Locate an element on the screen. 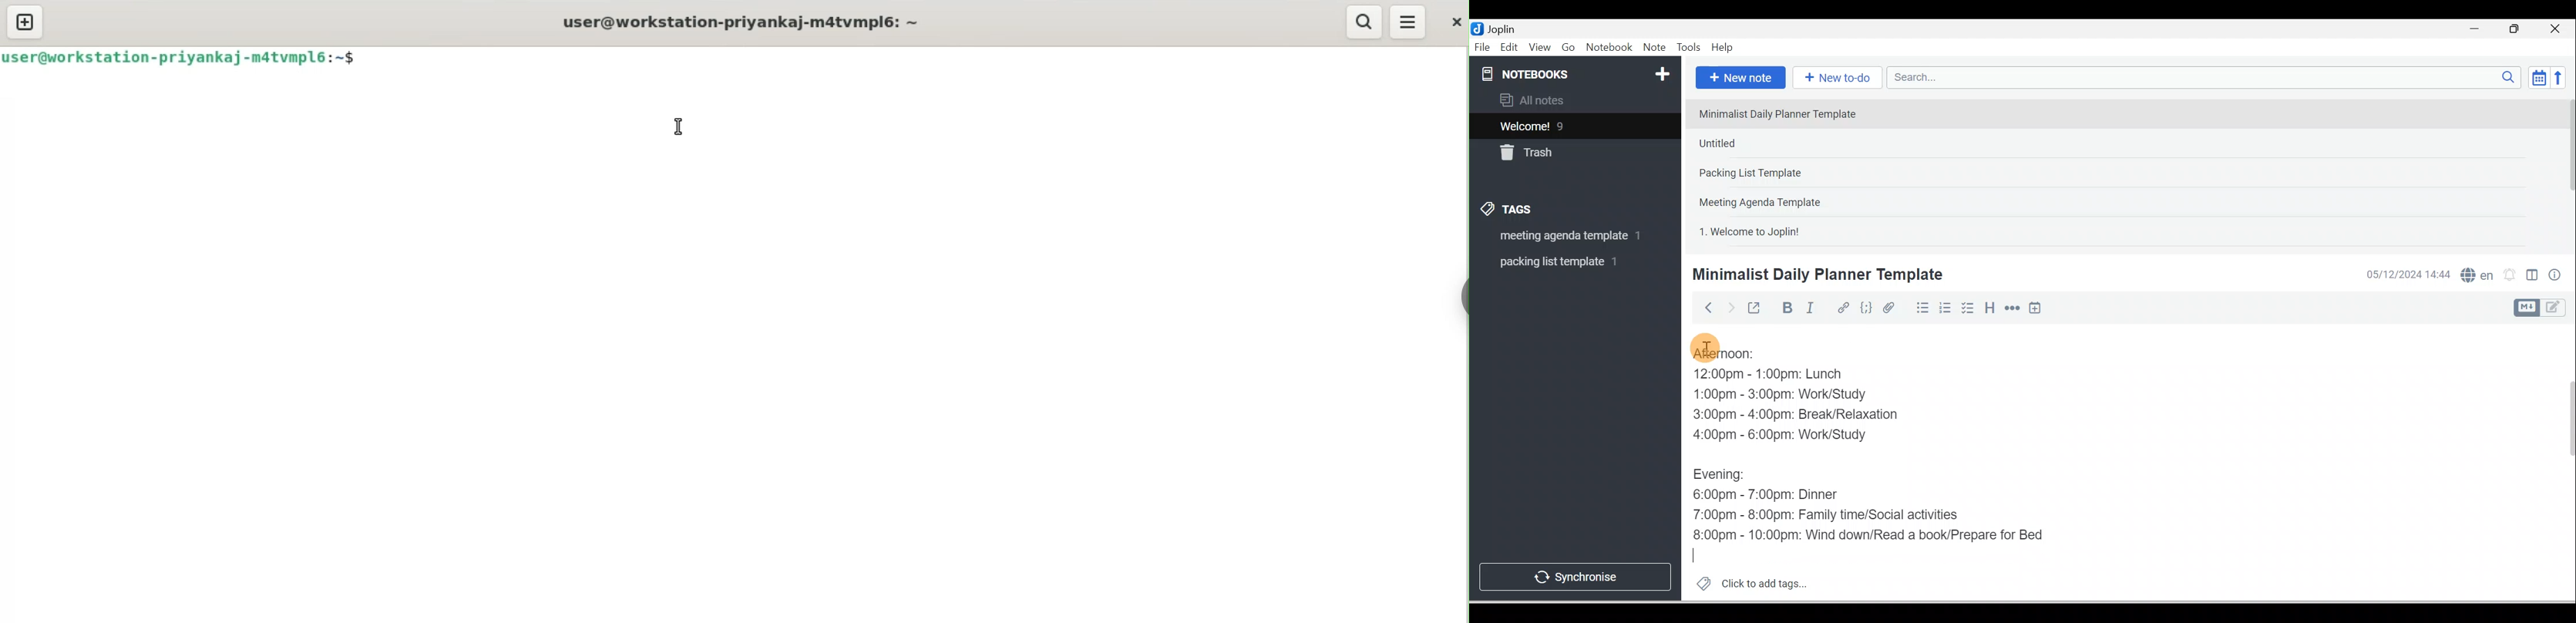 This screenshot has width=2576, height=644. Spelling is located at coordinates (2475, 273).